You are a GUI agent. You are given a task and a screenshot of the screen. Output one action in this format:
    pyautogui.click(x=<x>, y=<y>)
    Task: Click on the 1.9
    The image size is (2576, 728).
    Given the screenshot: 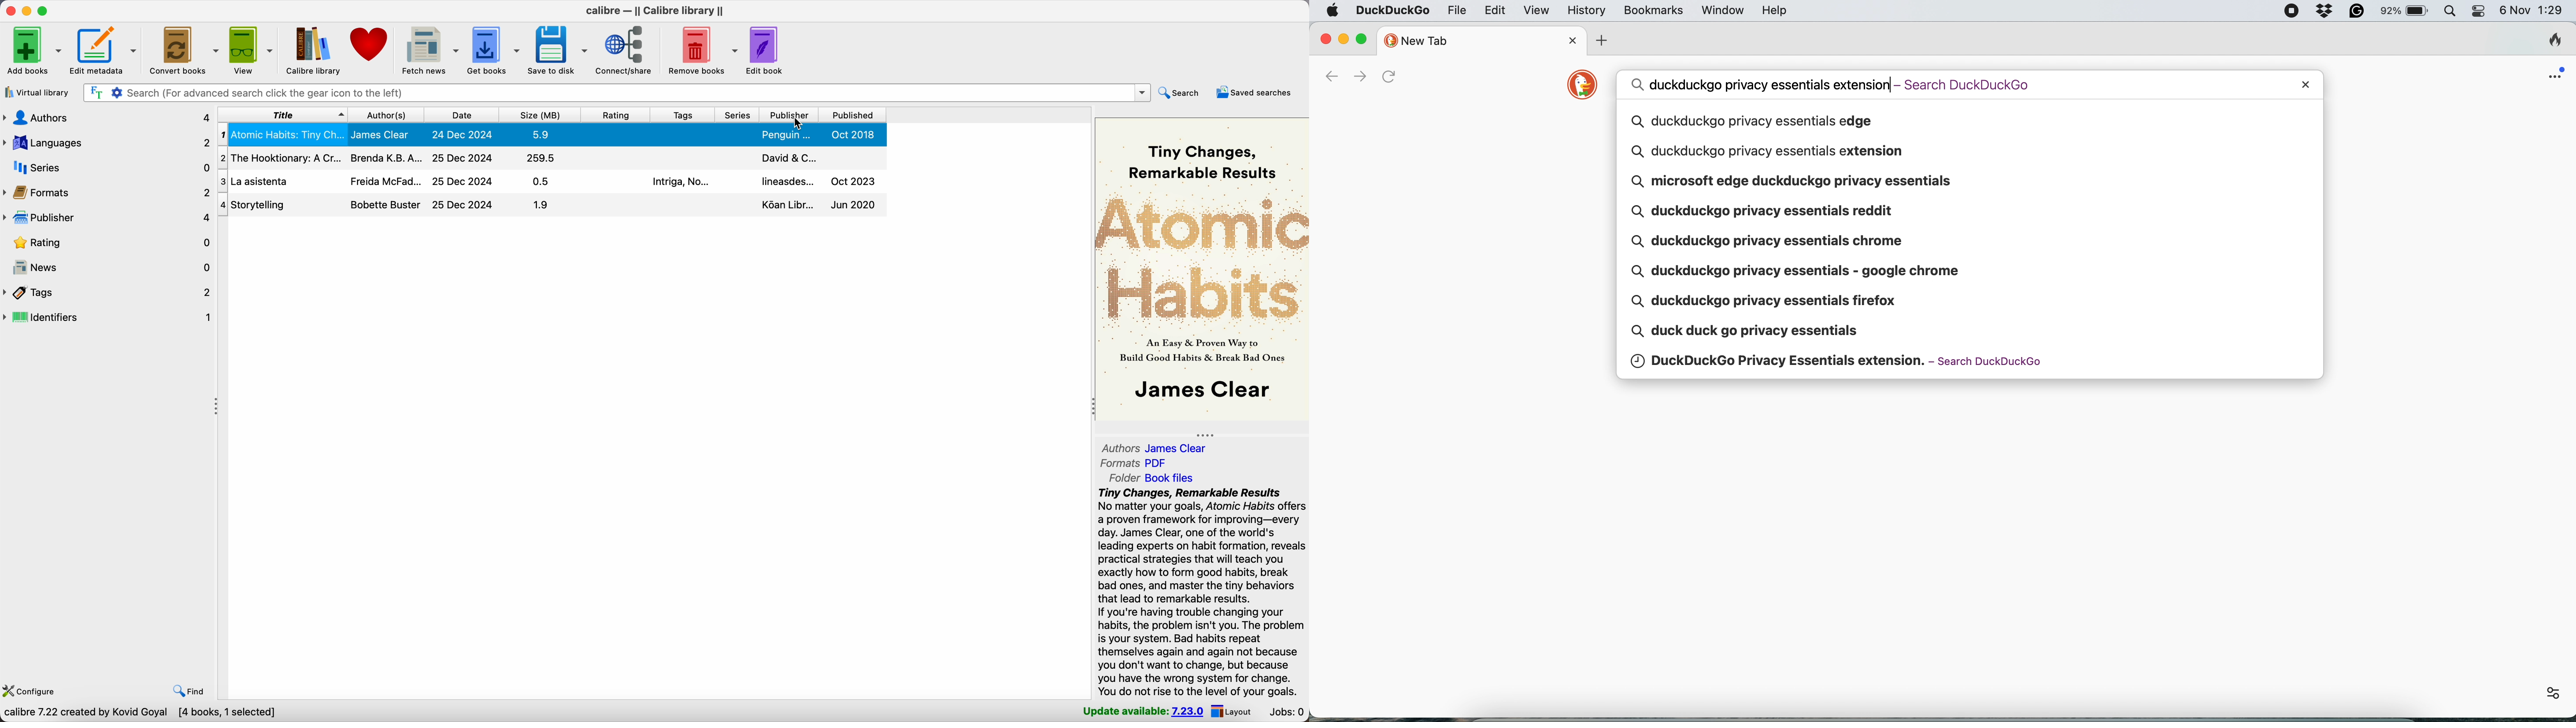 What is the action you would take?
    pyautogui.click(x=543, y=204)
    